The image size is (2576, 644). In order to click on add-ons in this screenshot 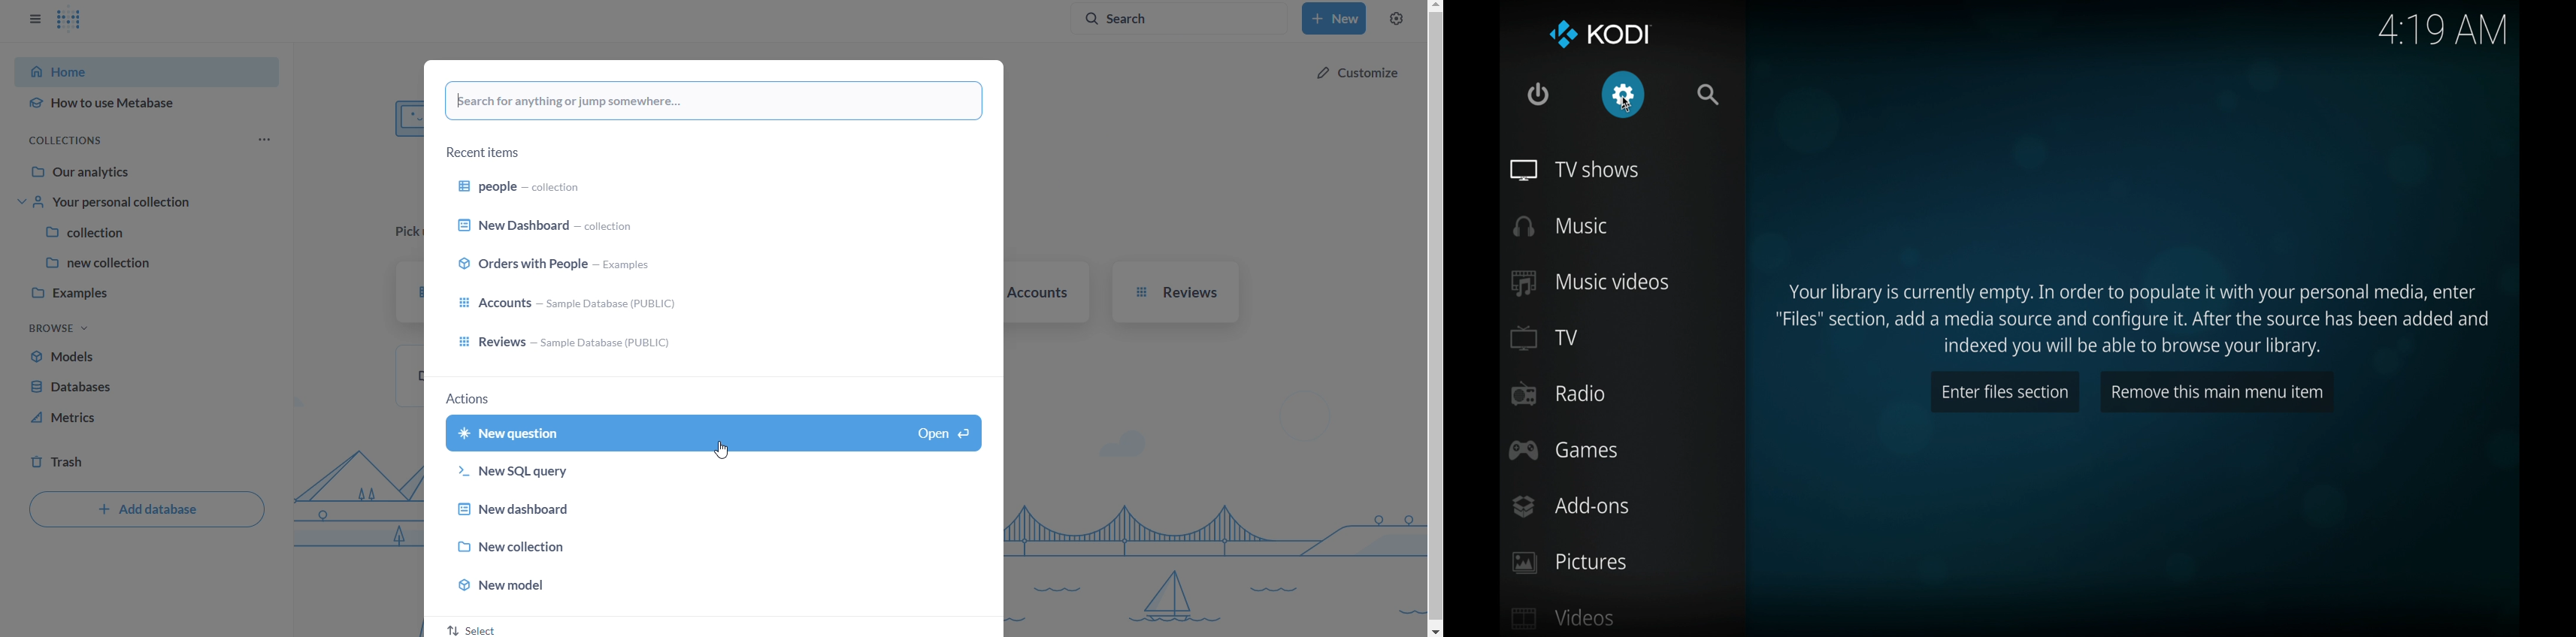, I will do `click(1572, 507)`.